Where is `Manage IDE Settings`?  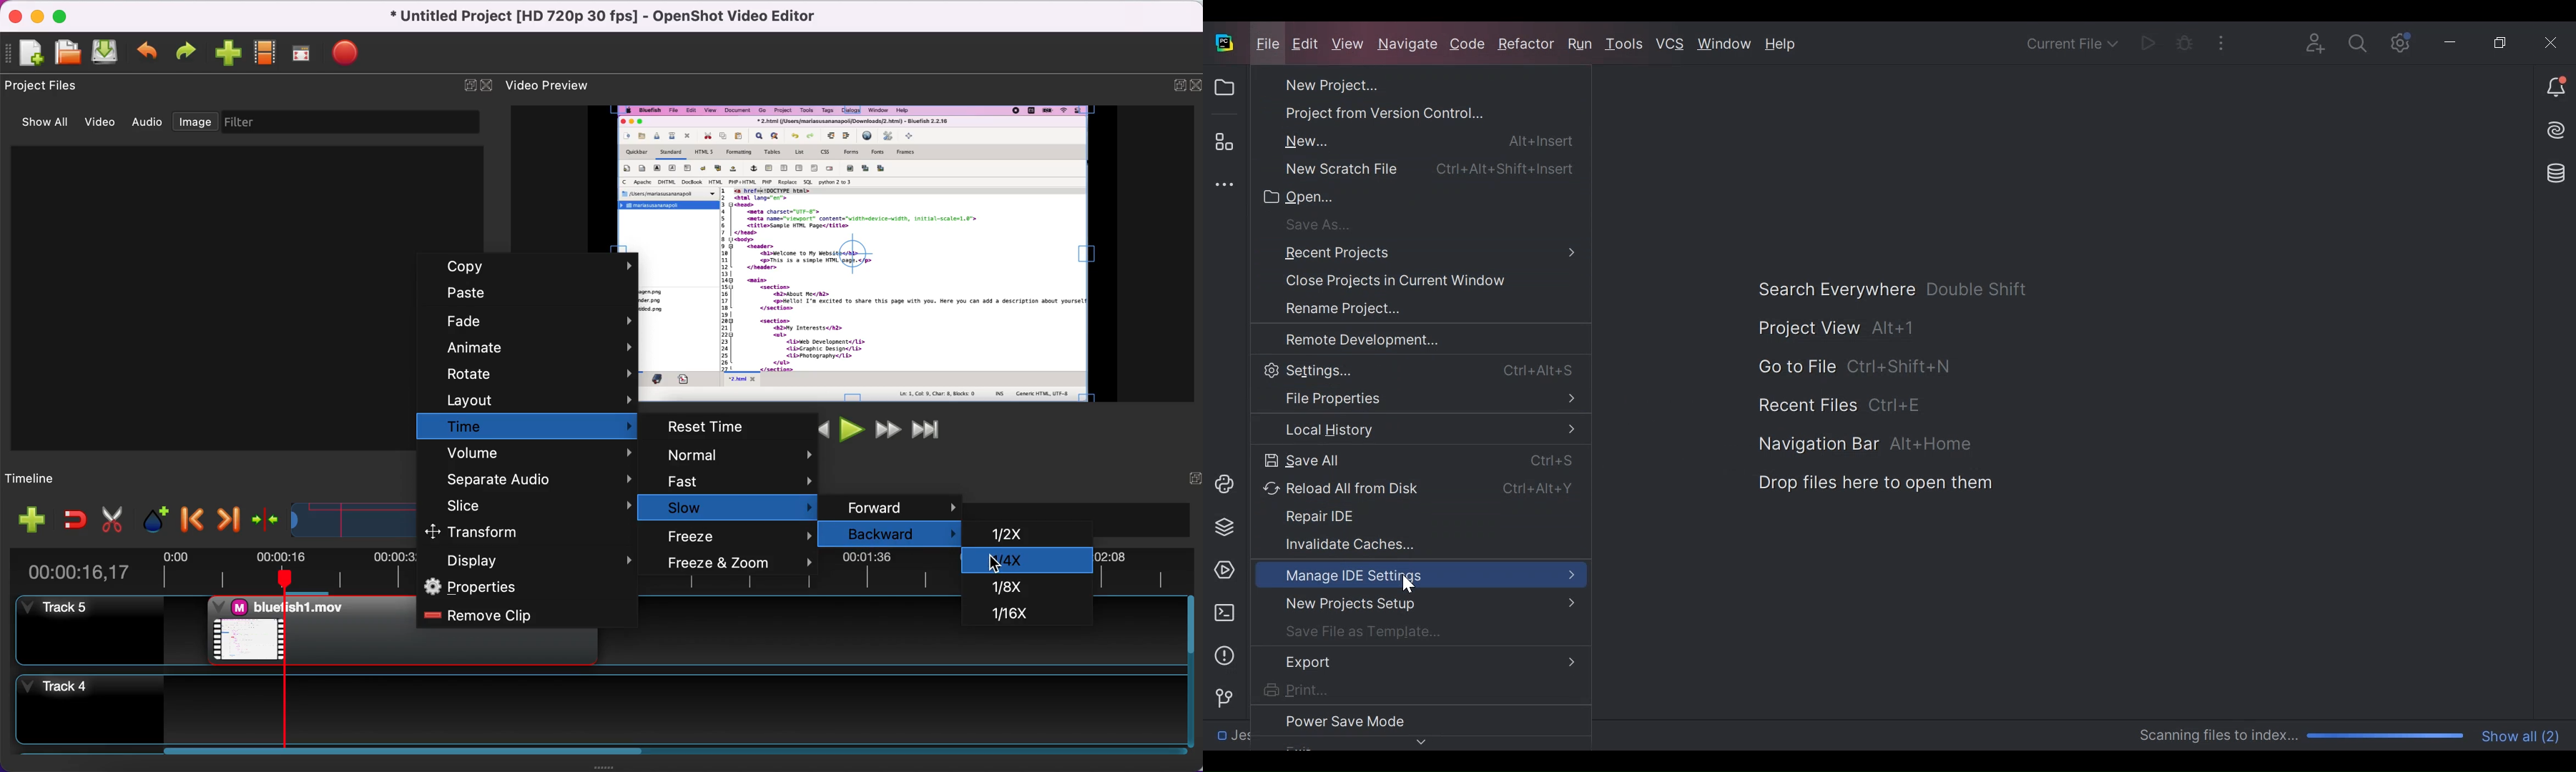 Manage IDE Settings is located at coordinates (1420, 575).